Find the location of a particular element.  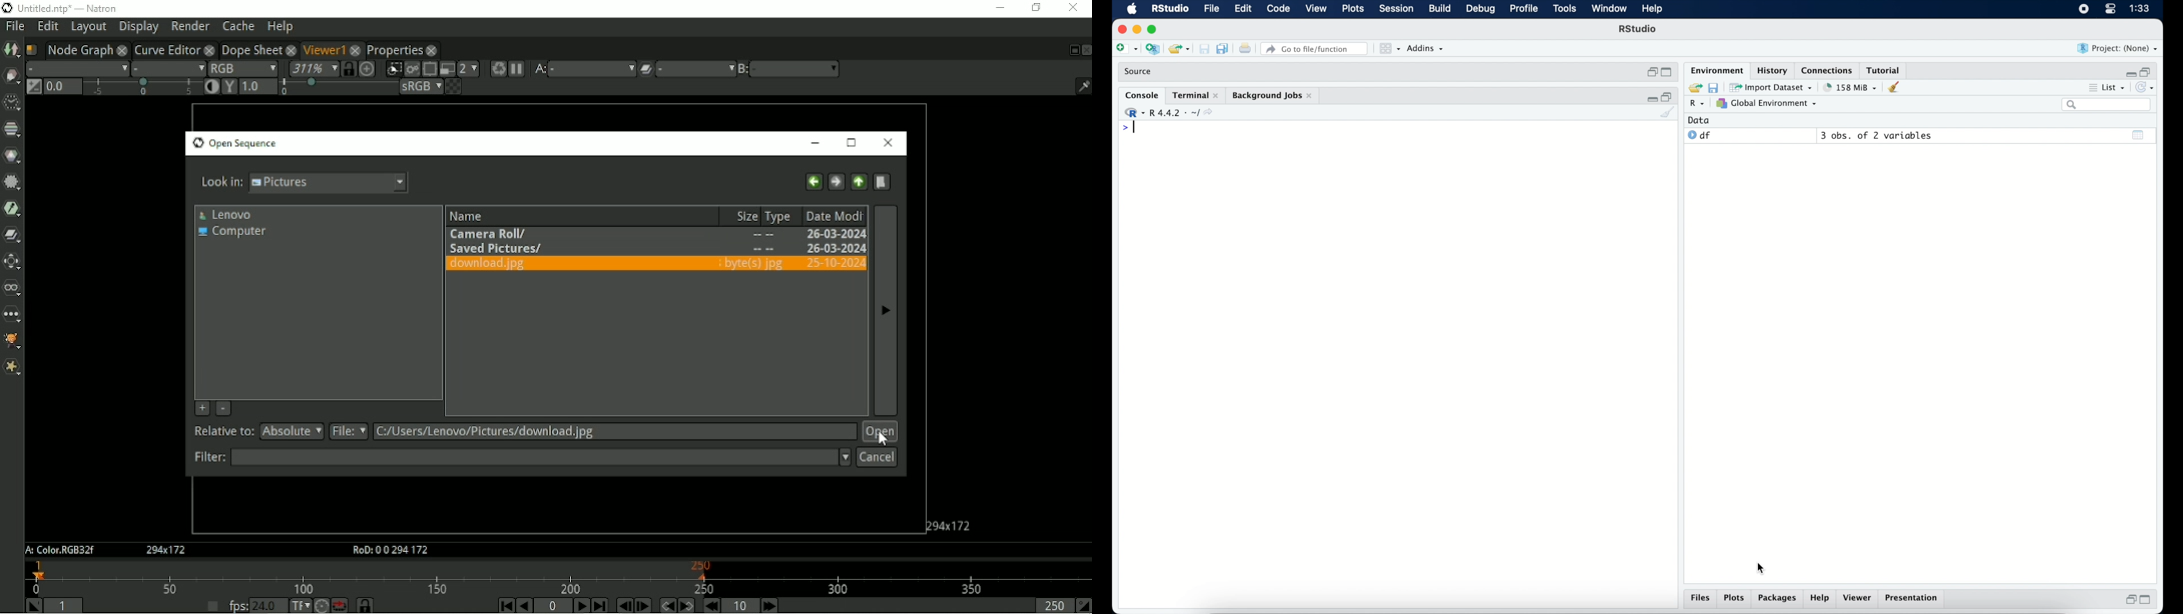

help is located at coordinates (1821, 599).